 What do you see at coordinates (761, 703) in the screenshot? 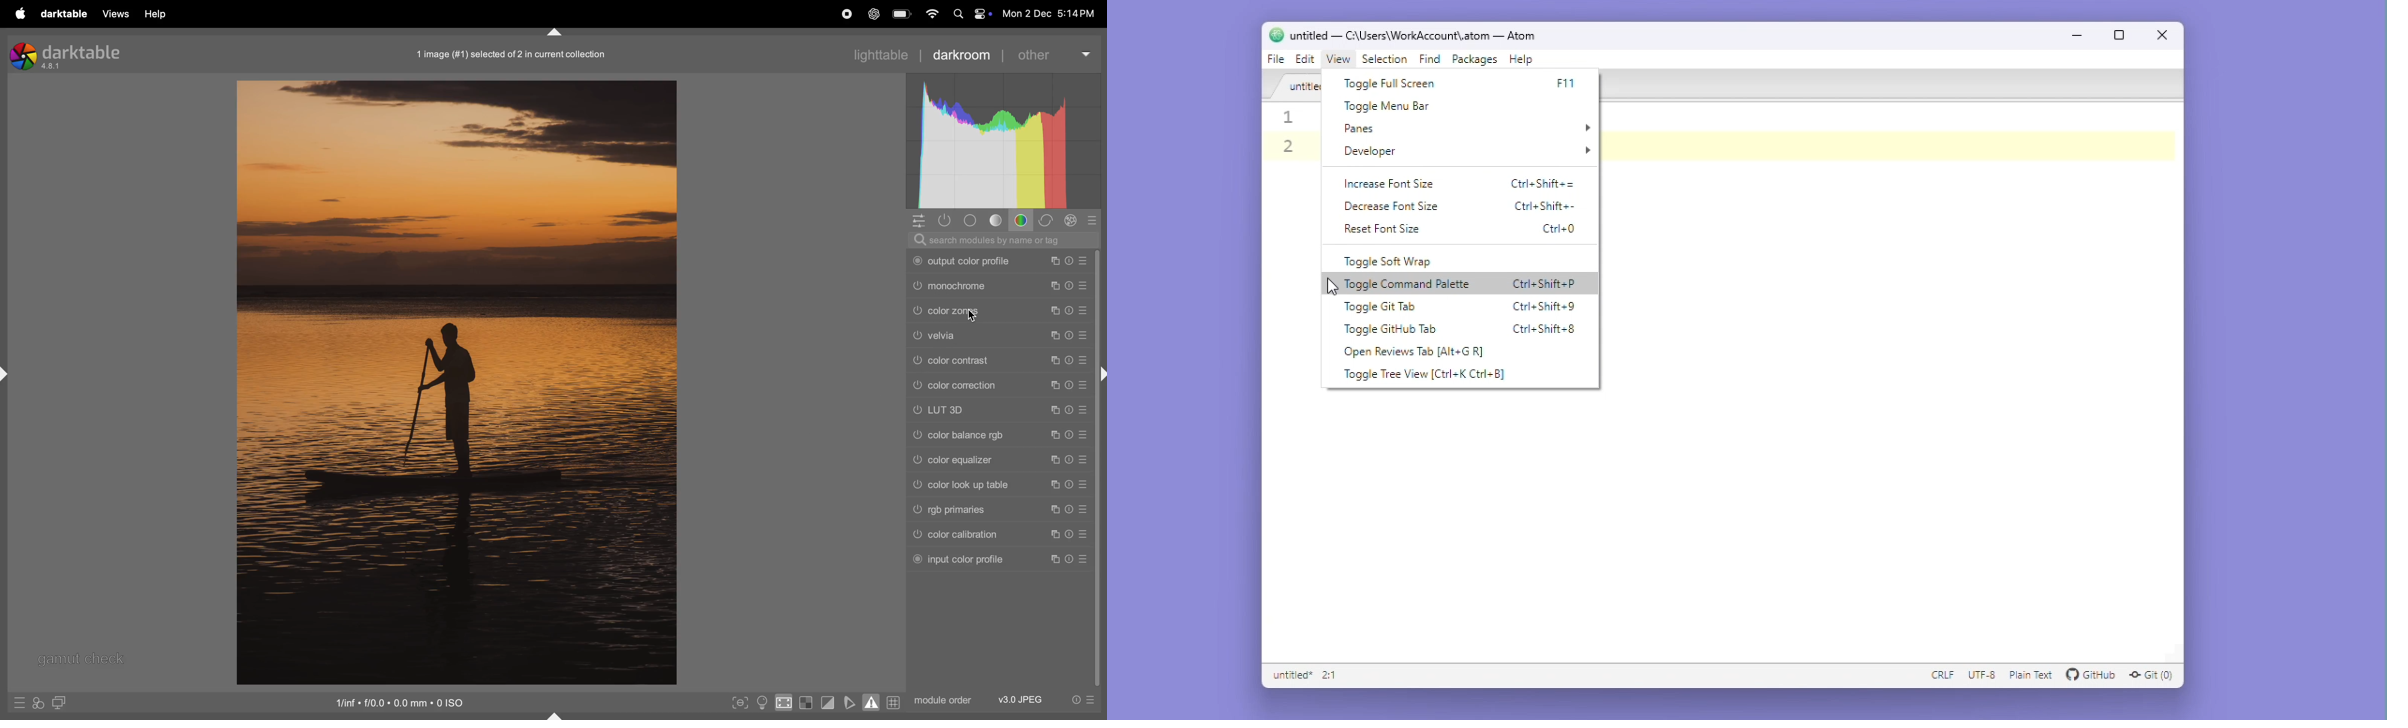
I see `toggle clor assment` at bounding box center [761, 703].